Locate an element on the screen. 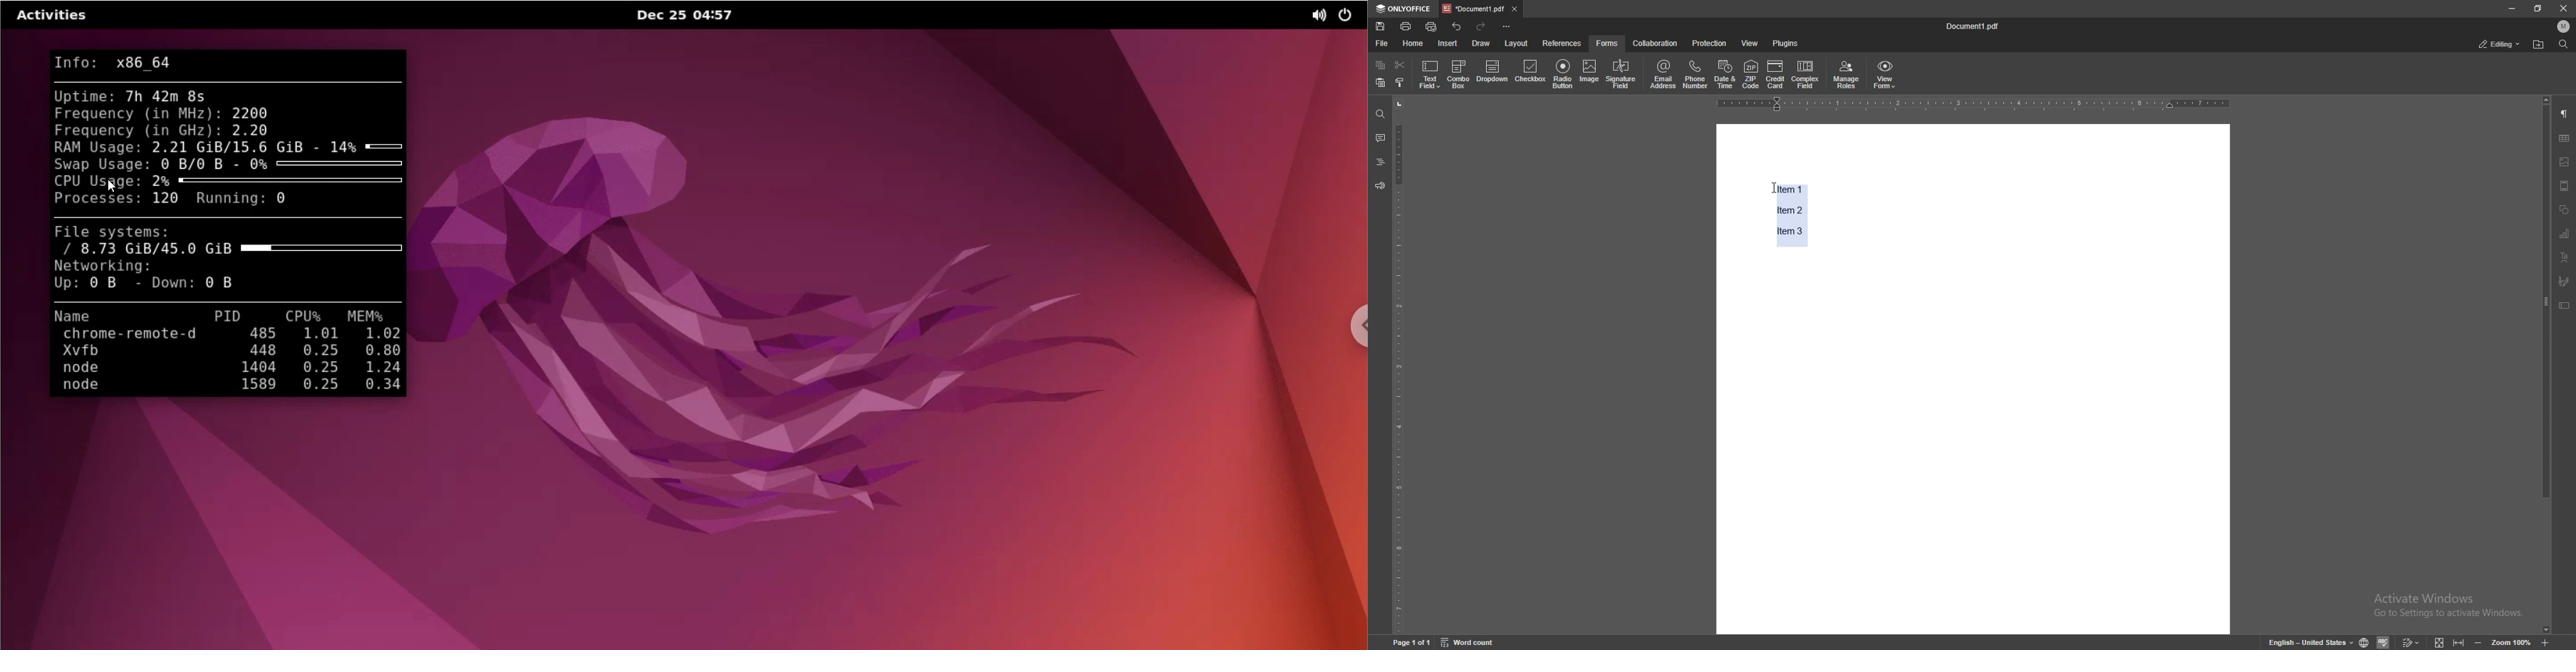 This screenshot has height=672, width=2576. profile is located at coordinates (2563, 26).